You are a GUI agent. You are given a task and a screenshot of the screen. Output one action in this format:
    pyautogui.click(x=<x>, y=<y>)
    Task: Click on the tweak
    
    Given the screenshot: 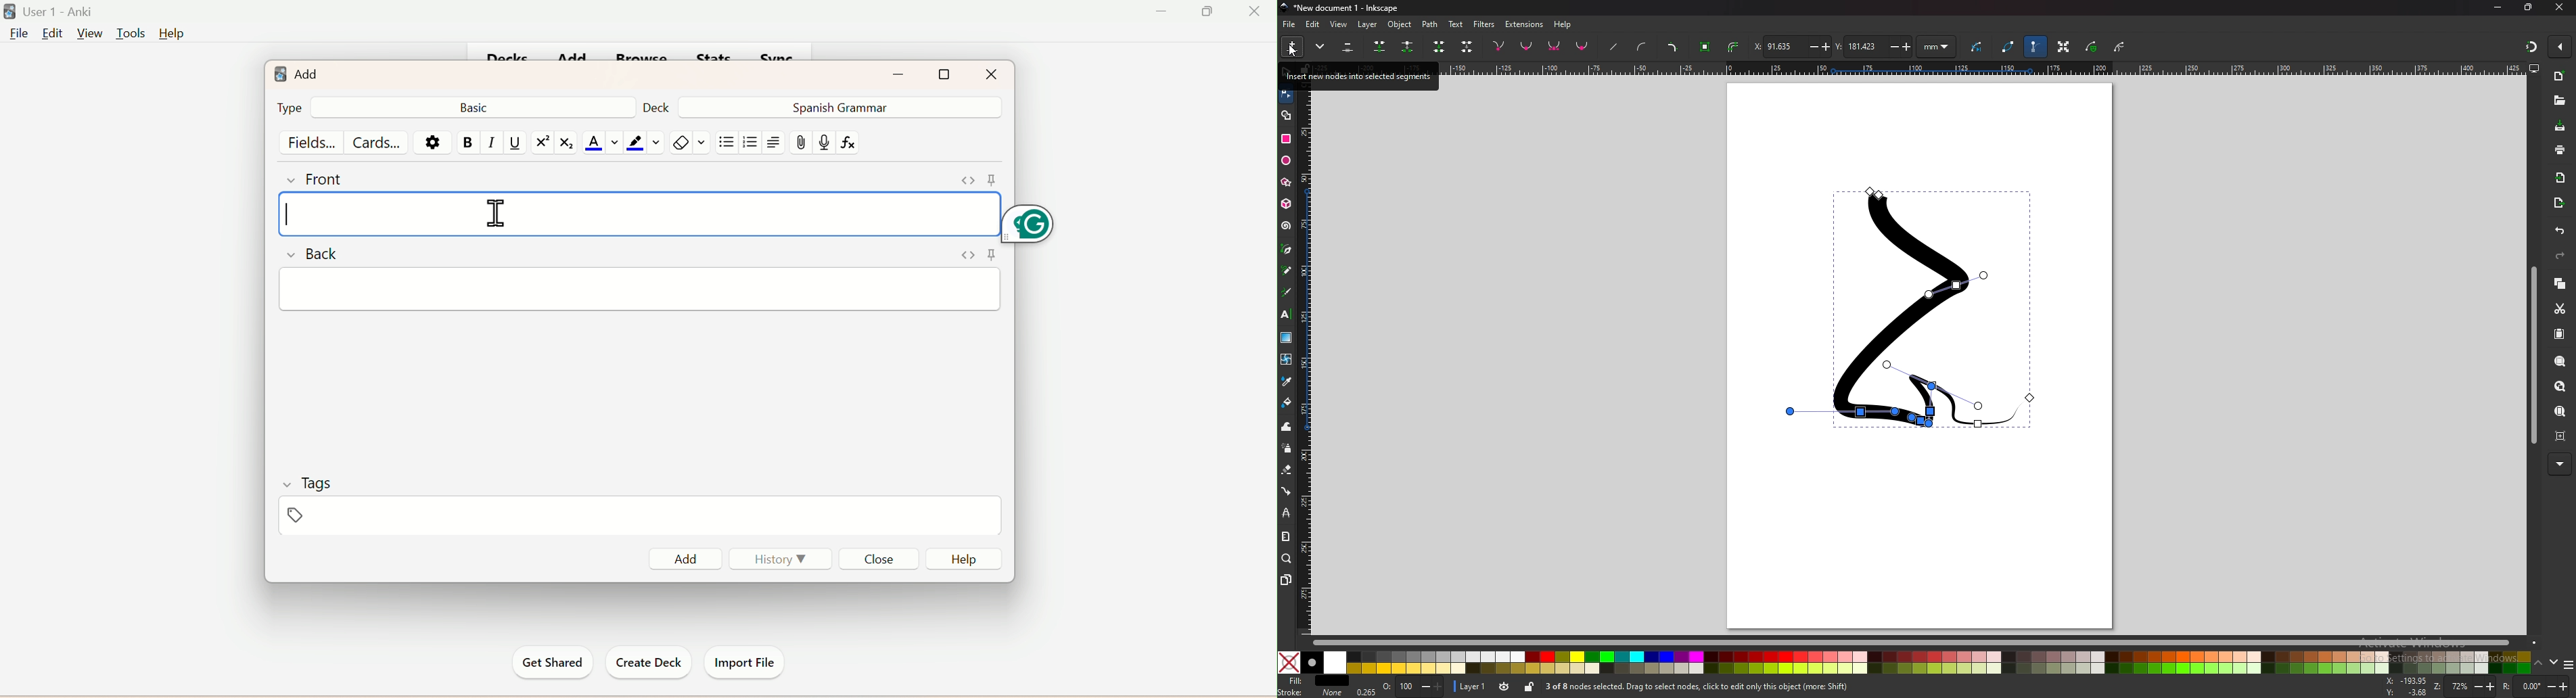 What is the action you would take?
    pyautogui.click(x=1287, y=427)
    